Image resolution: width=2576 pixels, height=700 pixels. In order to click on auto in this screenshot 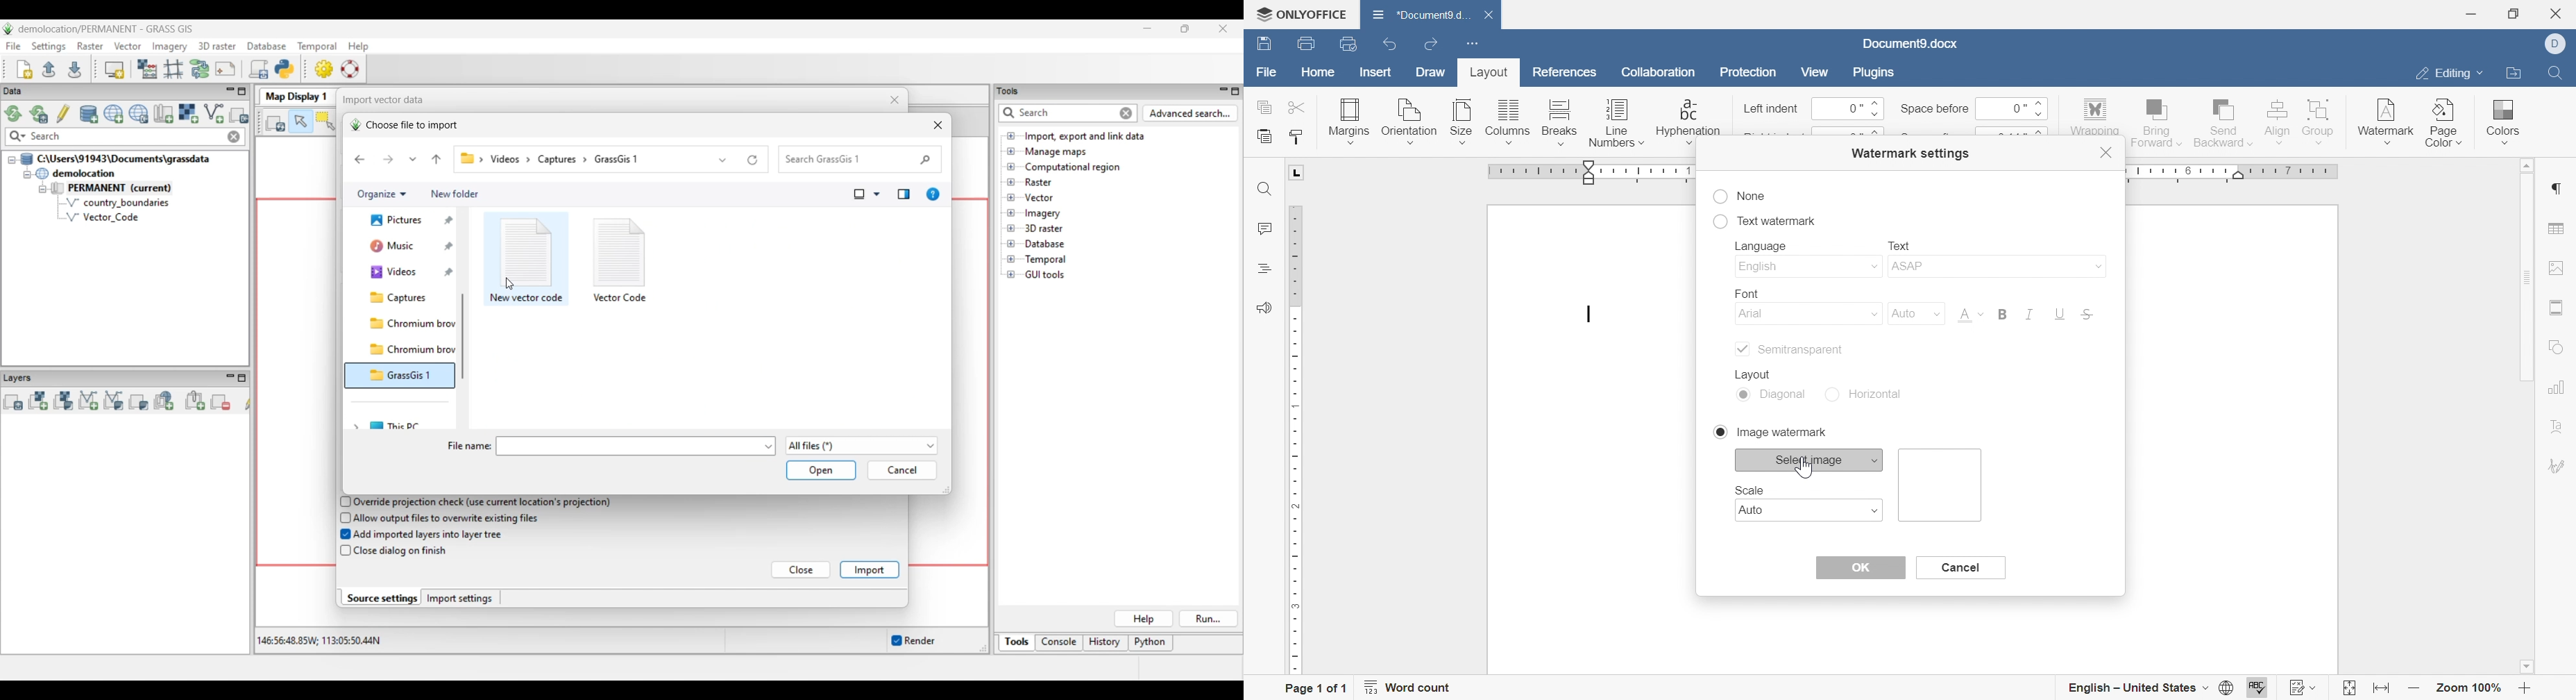, I will do `click(1912, 313)`.